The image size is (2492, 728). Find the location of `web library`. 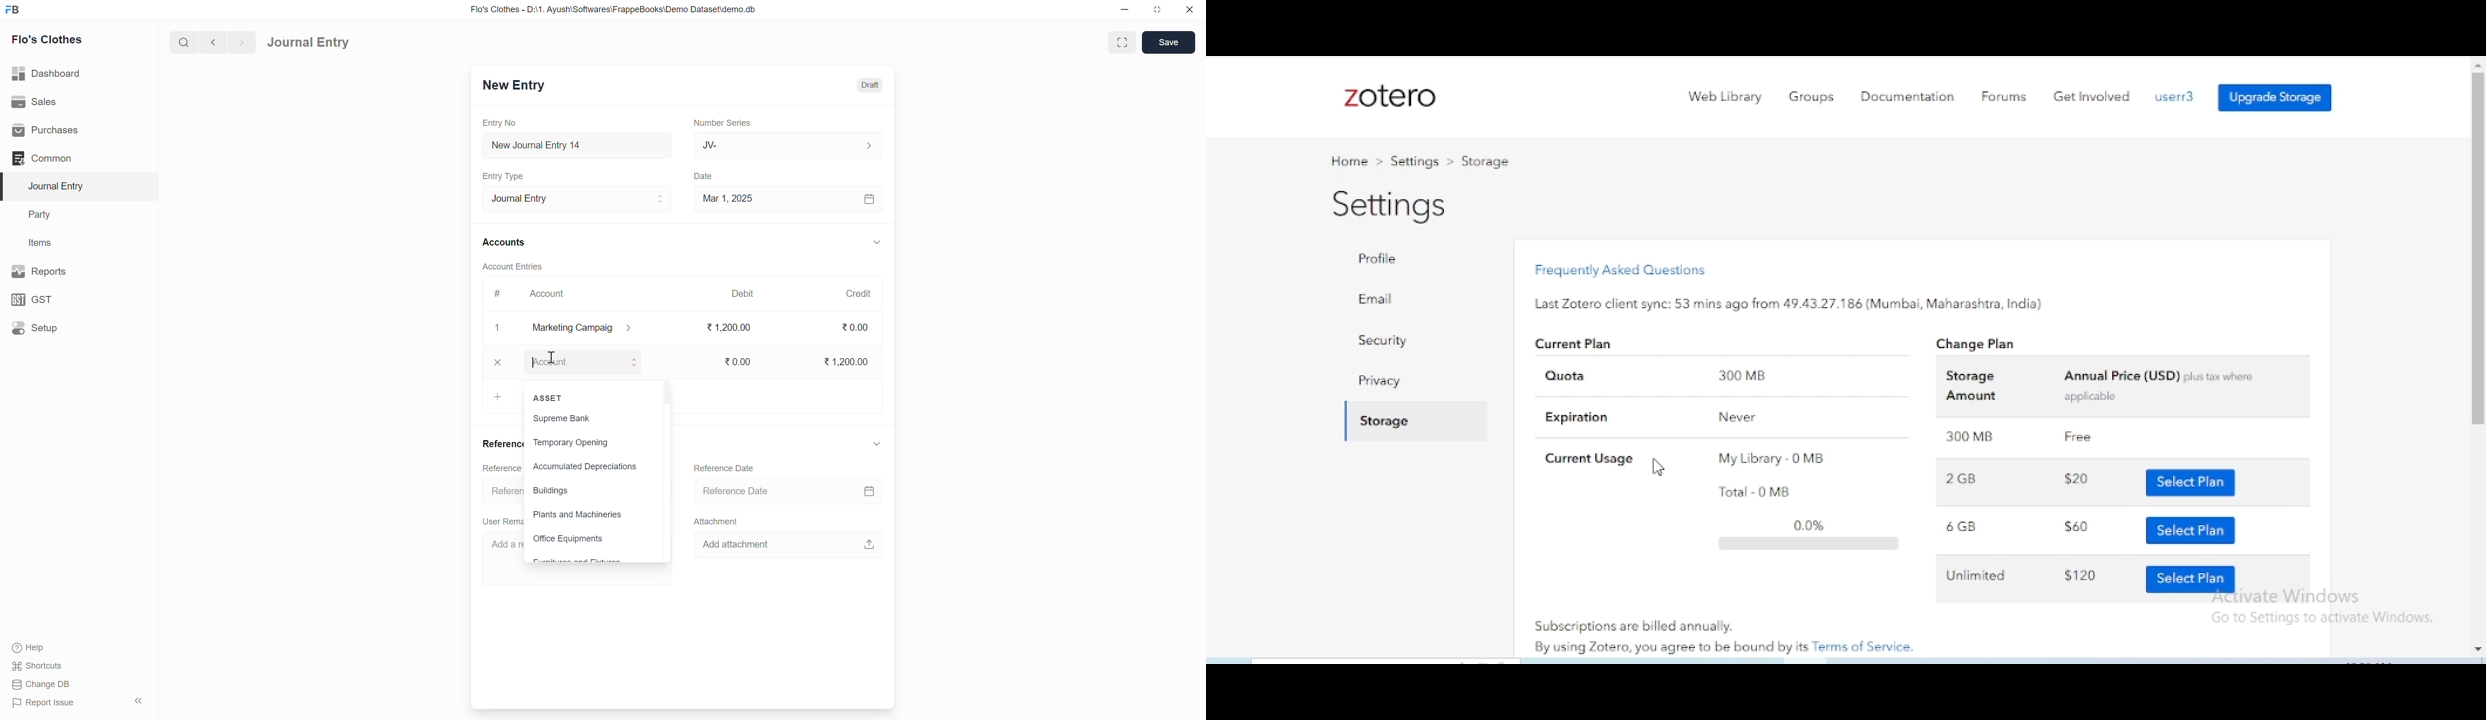

web library is located at coordinates (1727, 96).